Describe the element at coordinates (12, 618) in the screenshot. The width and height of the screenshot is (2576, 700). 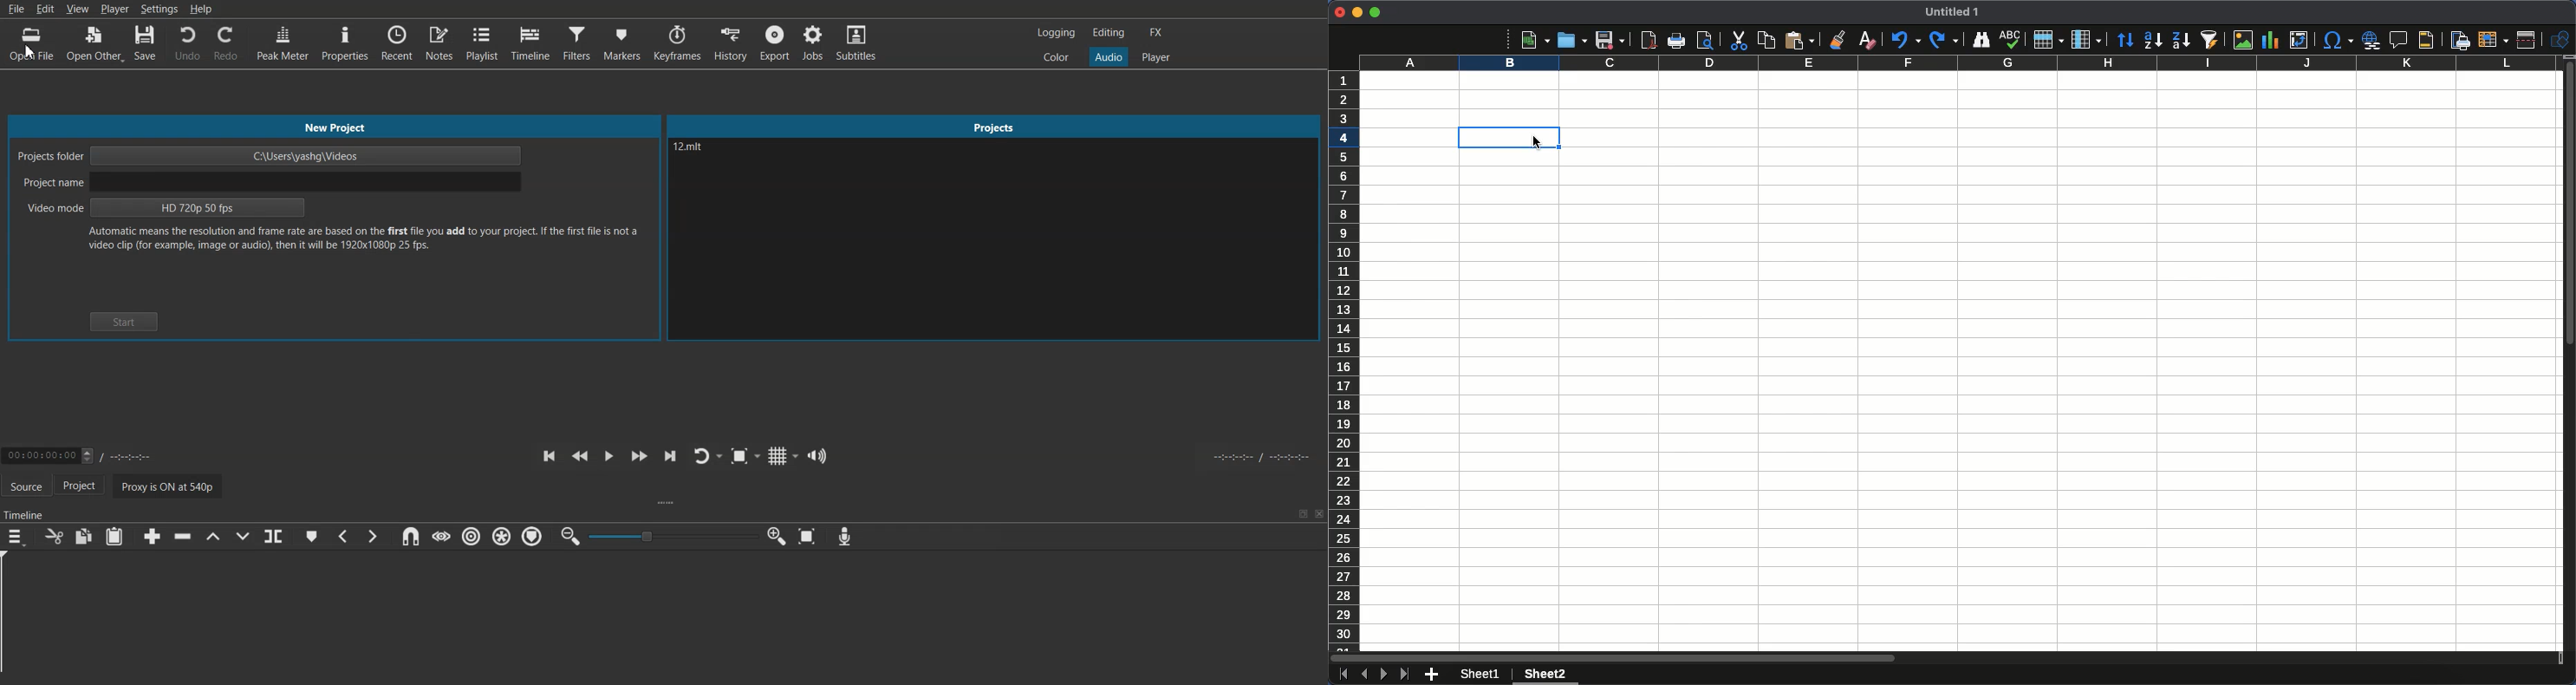
I see `Playhead` at that location.